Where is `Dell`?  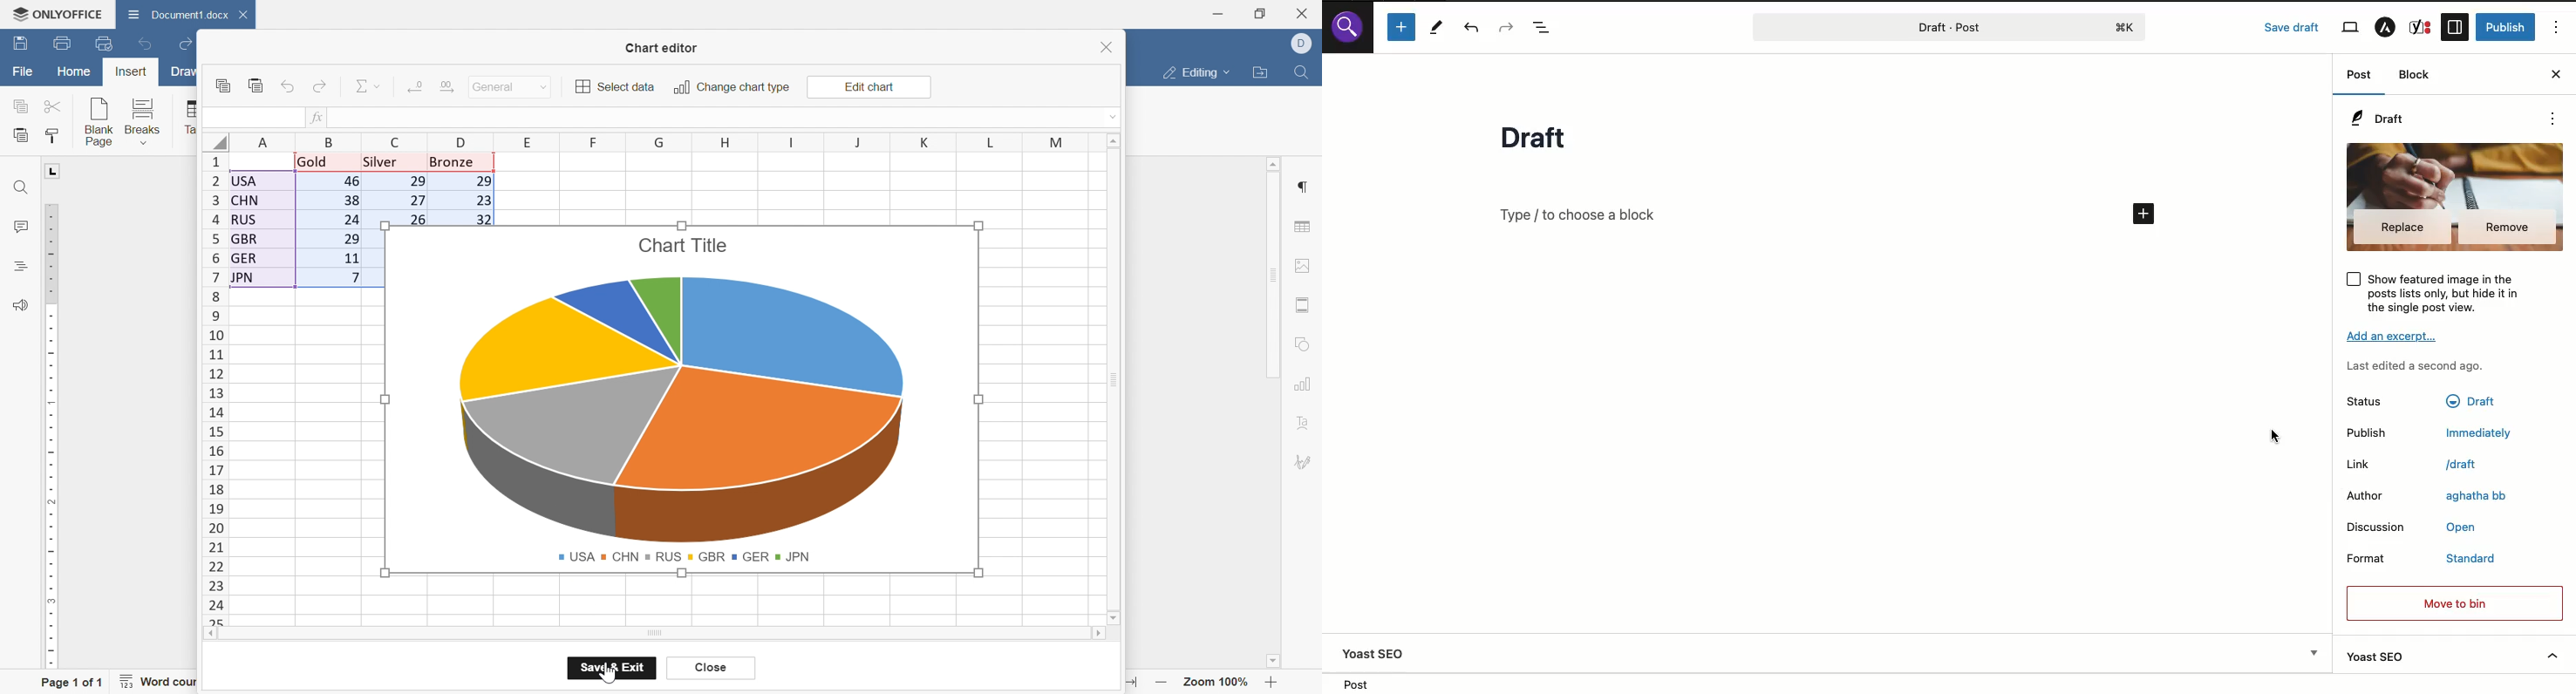
Dell is located at coordinates (1301, 42).